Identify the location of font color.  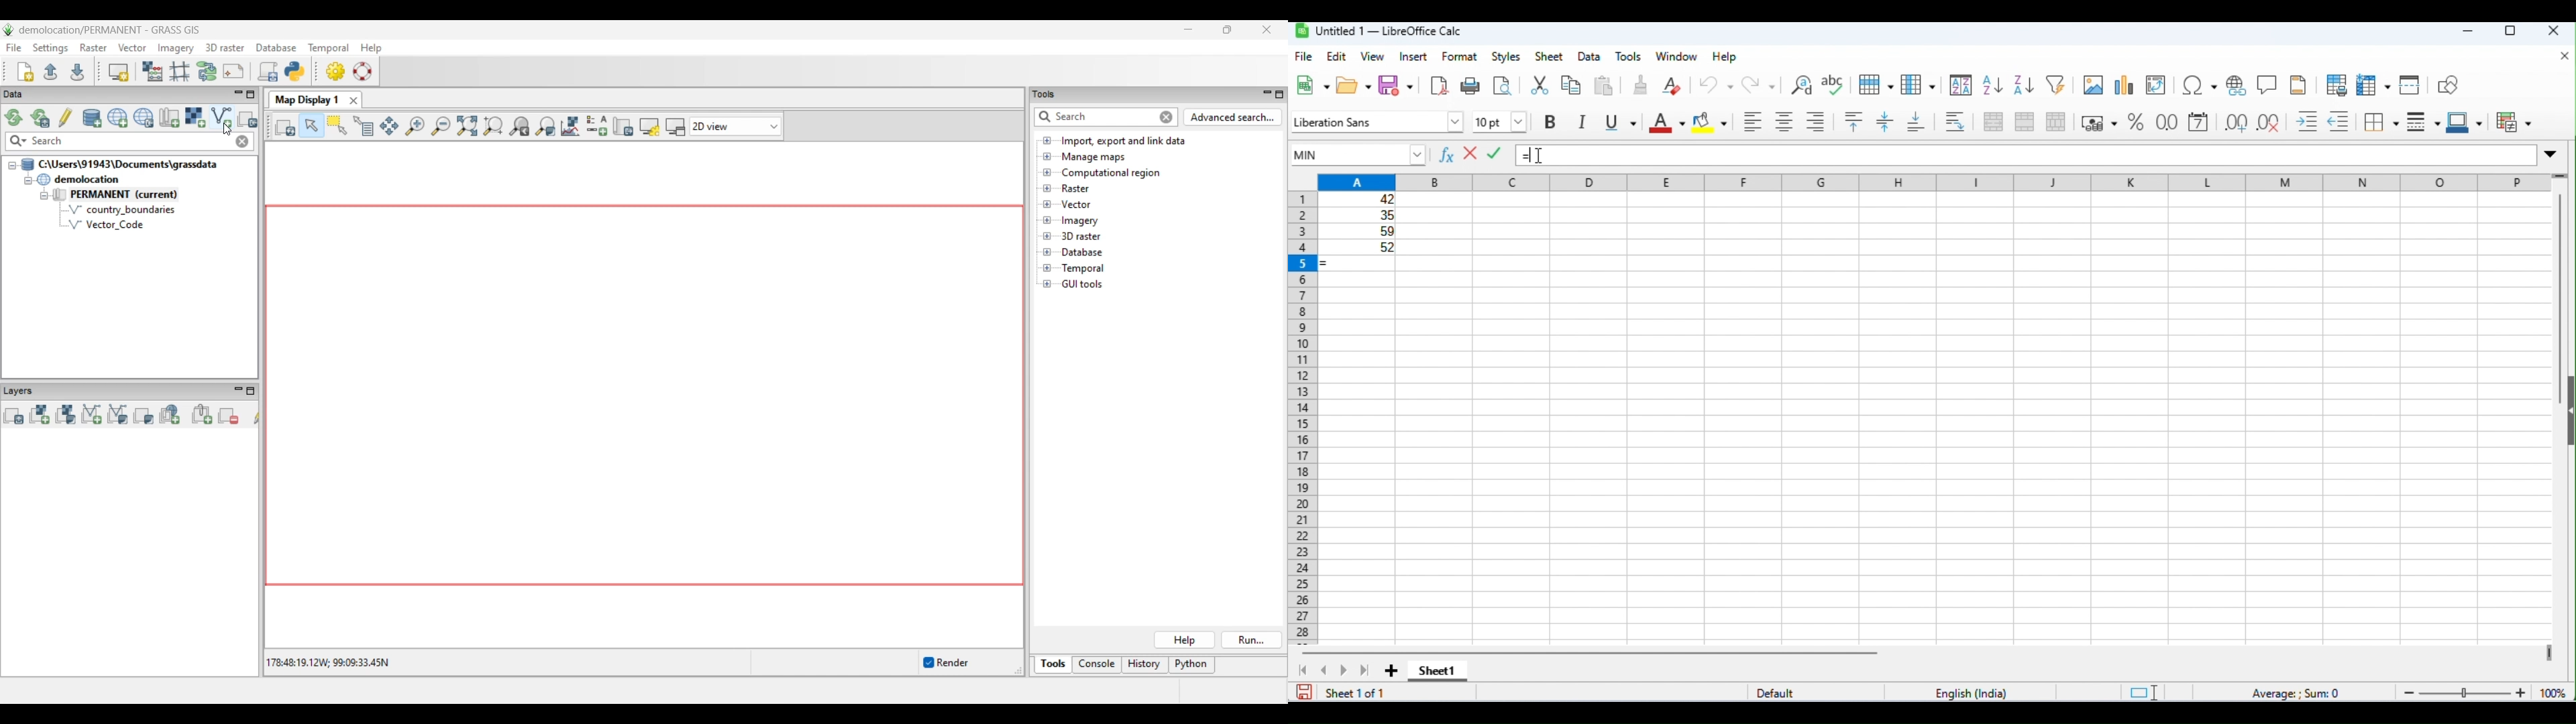
(1666, 121).